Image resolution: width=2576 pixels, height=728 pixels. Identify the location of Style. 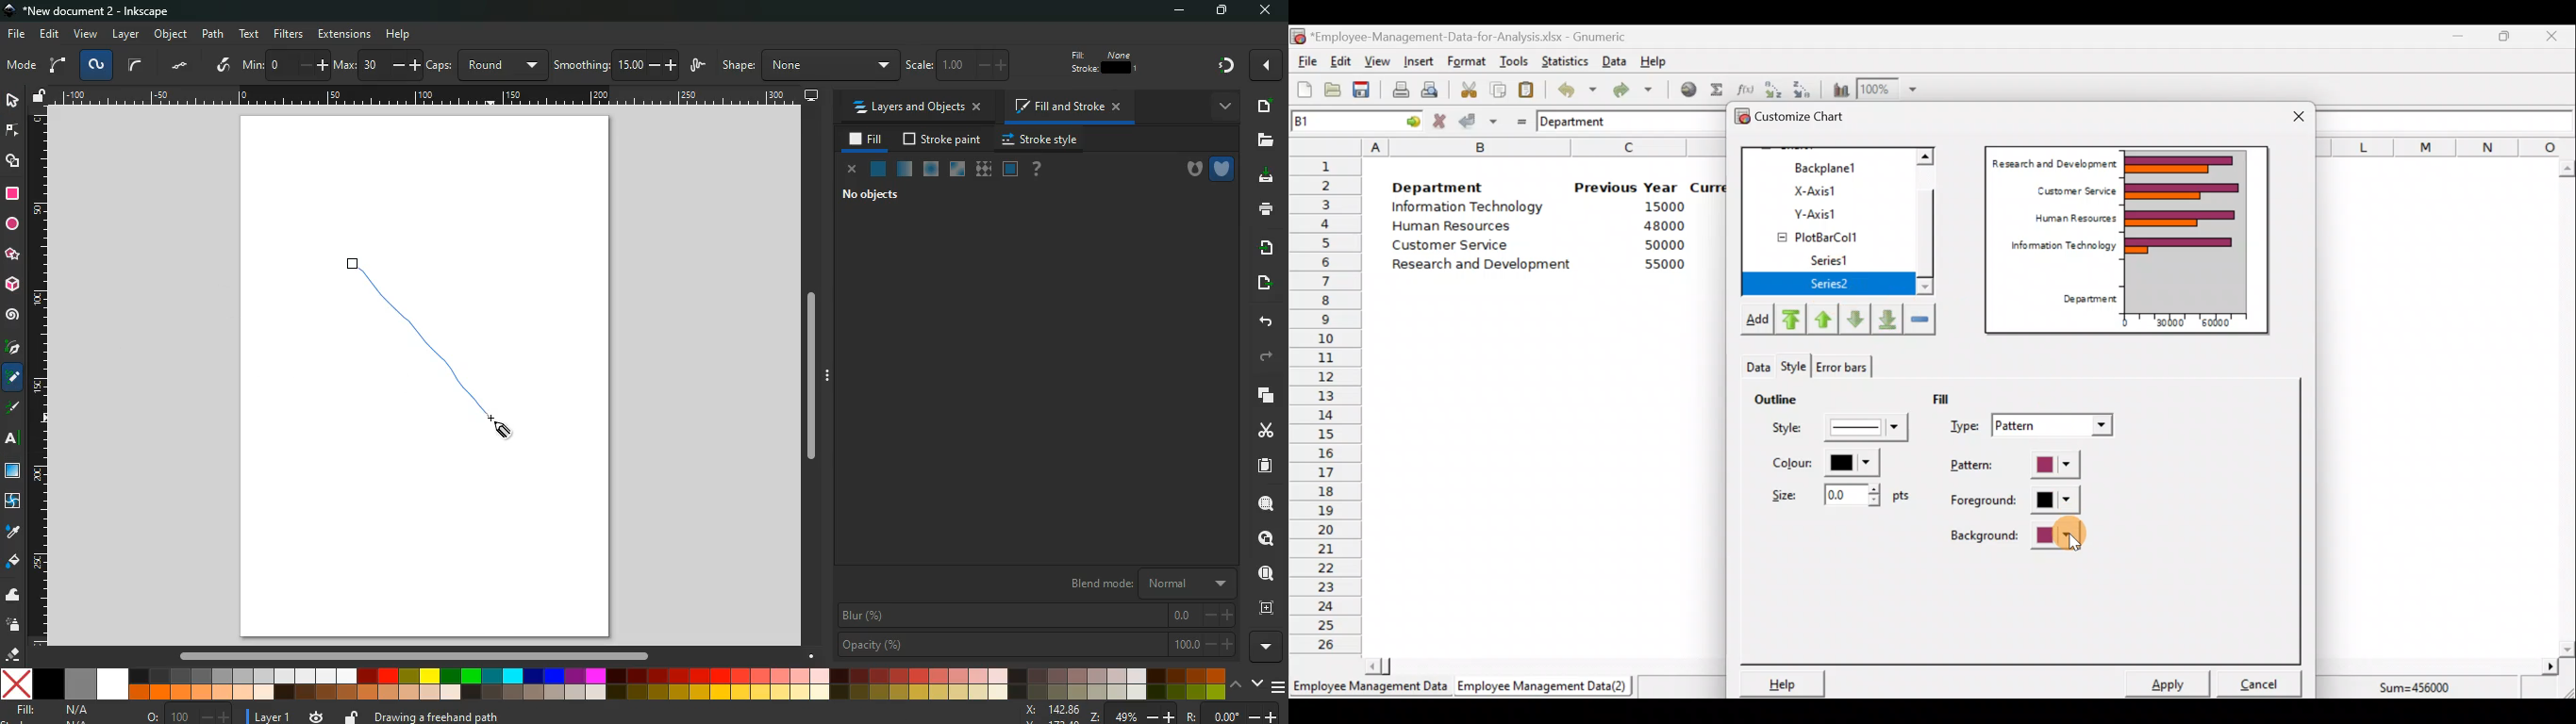
(1756, 363).